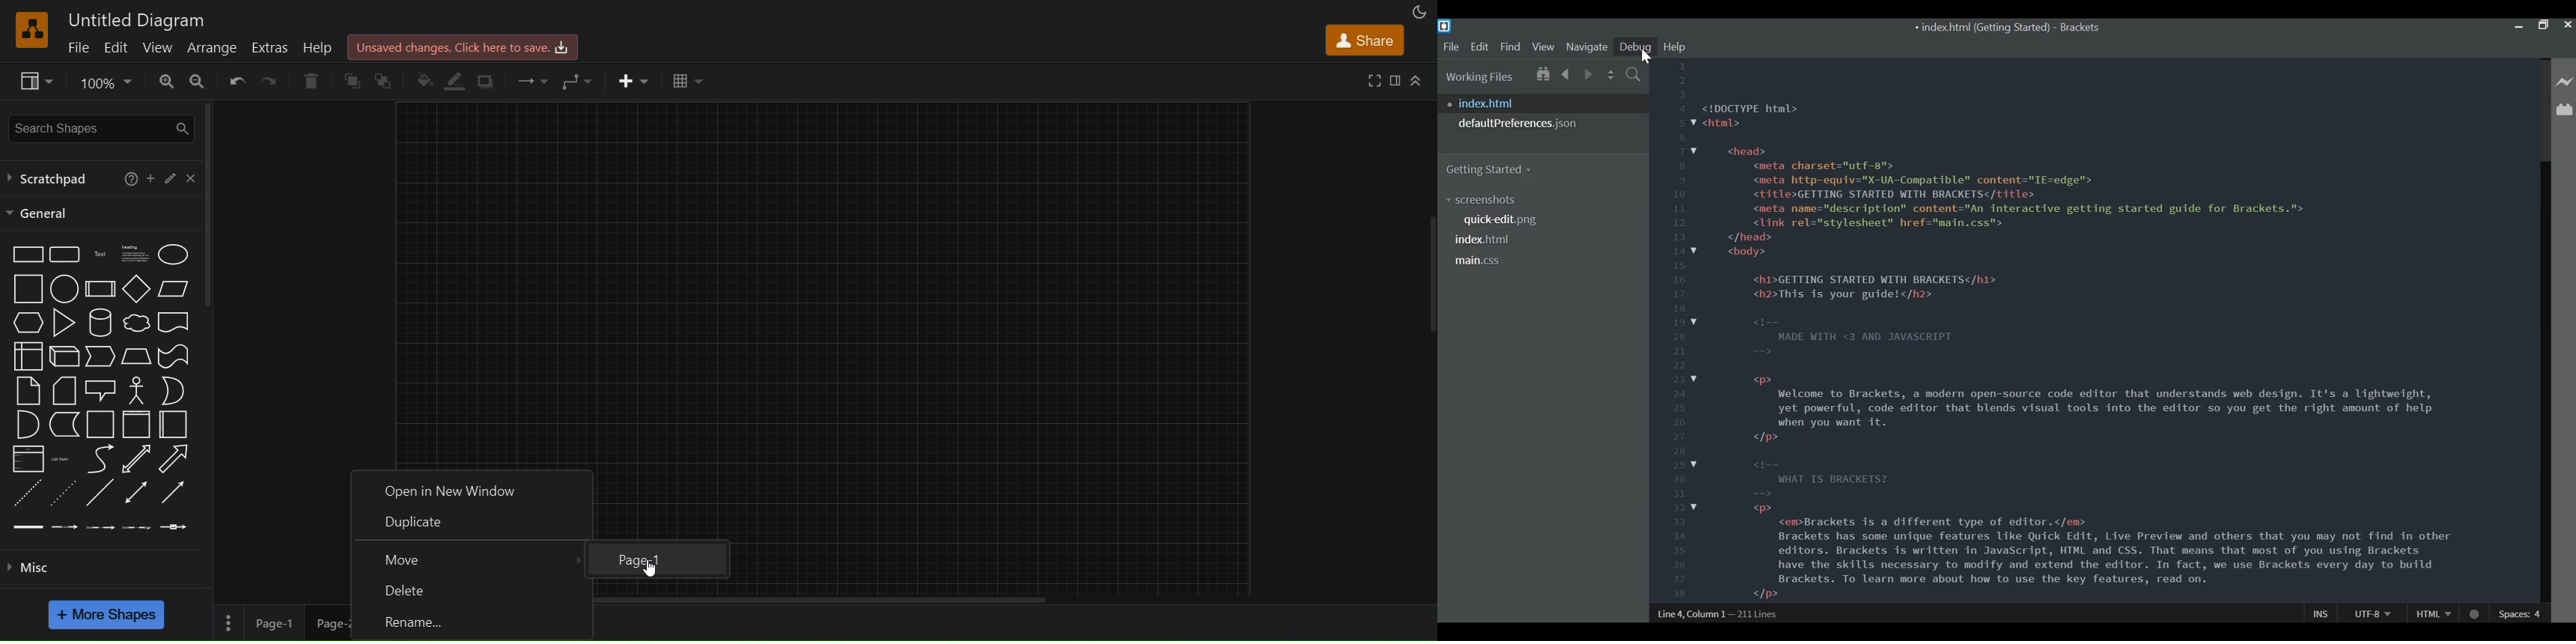 This screenshot has height=644, width=2576. What do you see at coordinates (27, 458) in the screenshot?
I see `list` at bounding box center [27, 458].